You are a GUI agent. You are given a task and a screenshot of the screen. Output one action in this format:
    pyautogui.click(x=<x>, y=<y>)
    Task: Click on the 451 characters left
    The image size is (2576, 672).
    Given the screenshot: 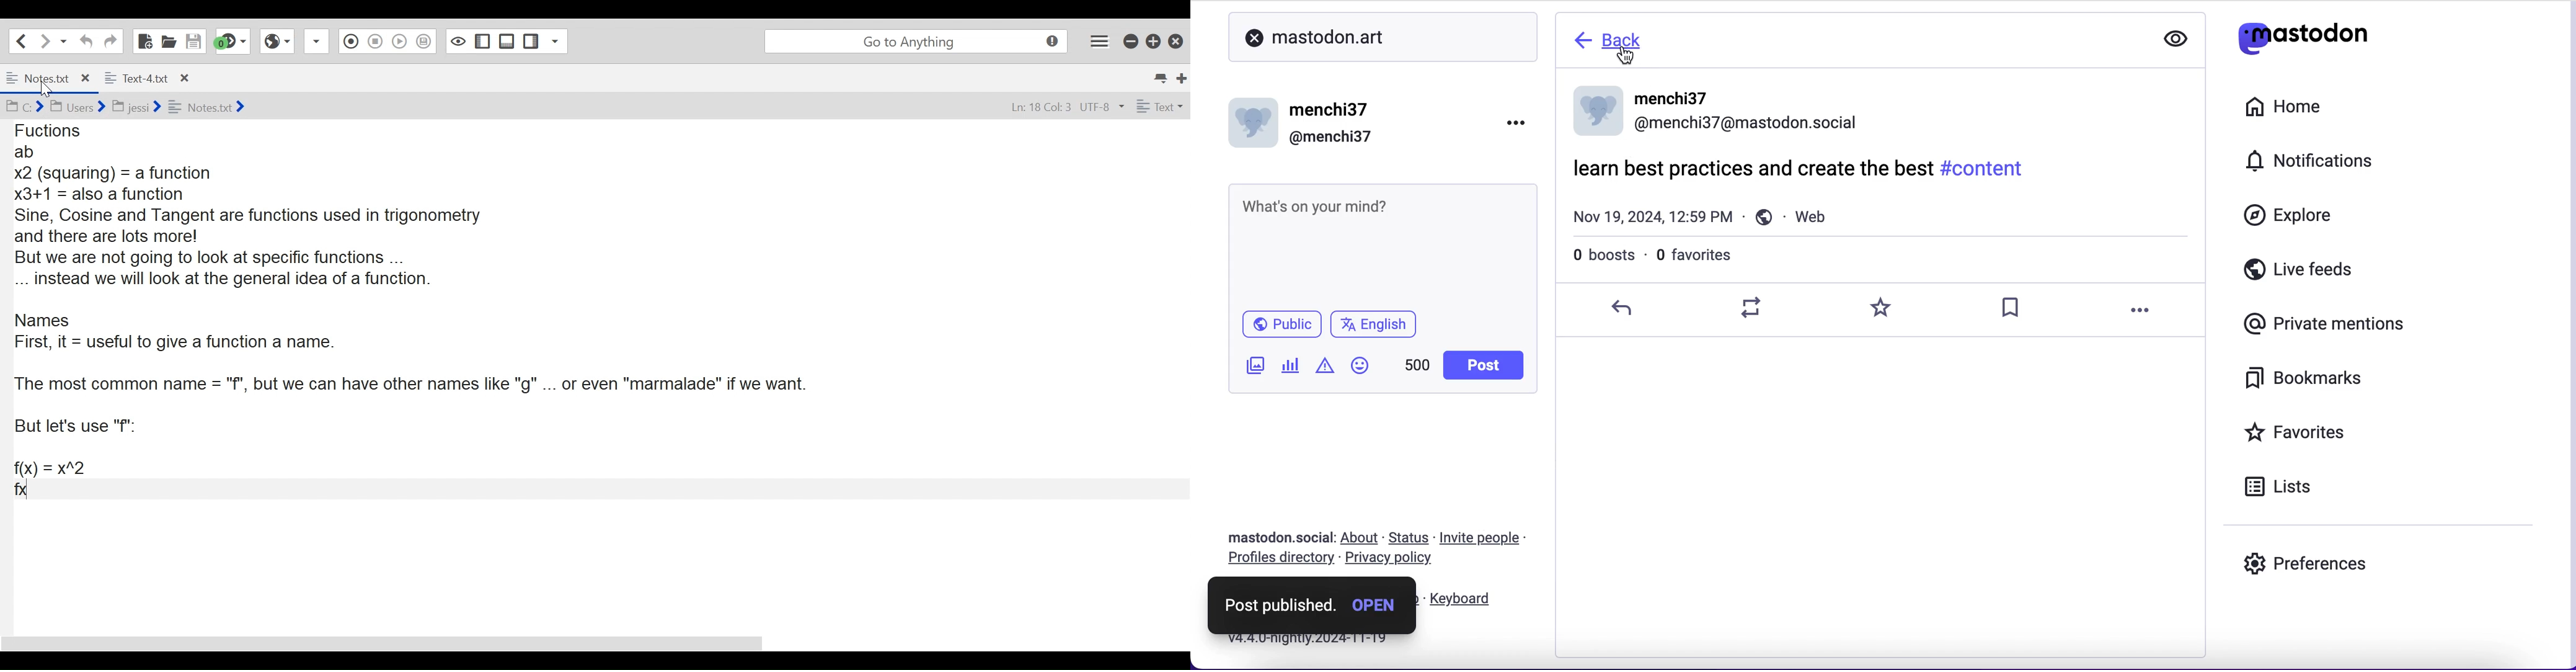 What is the action you would take?
    pyautogui.click(x=1417, y=369)
    